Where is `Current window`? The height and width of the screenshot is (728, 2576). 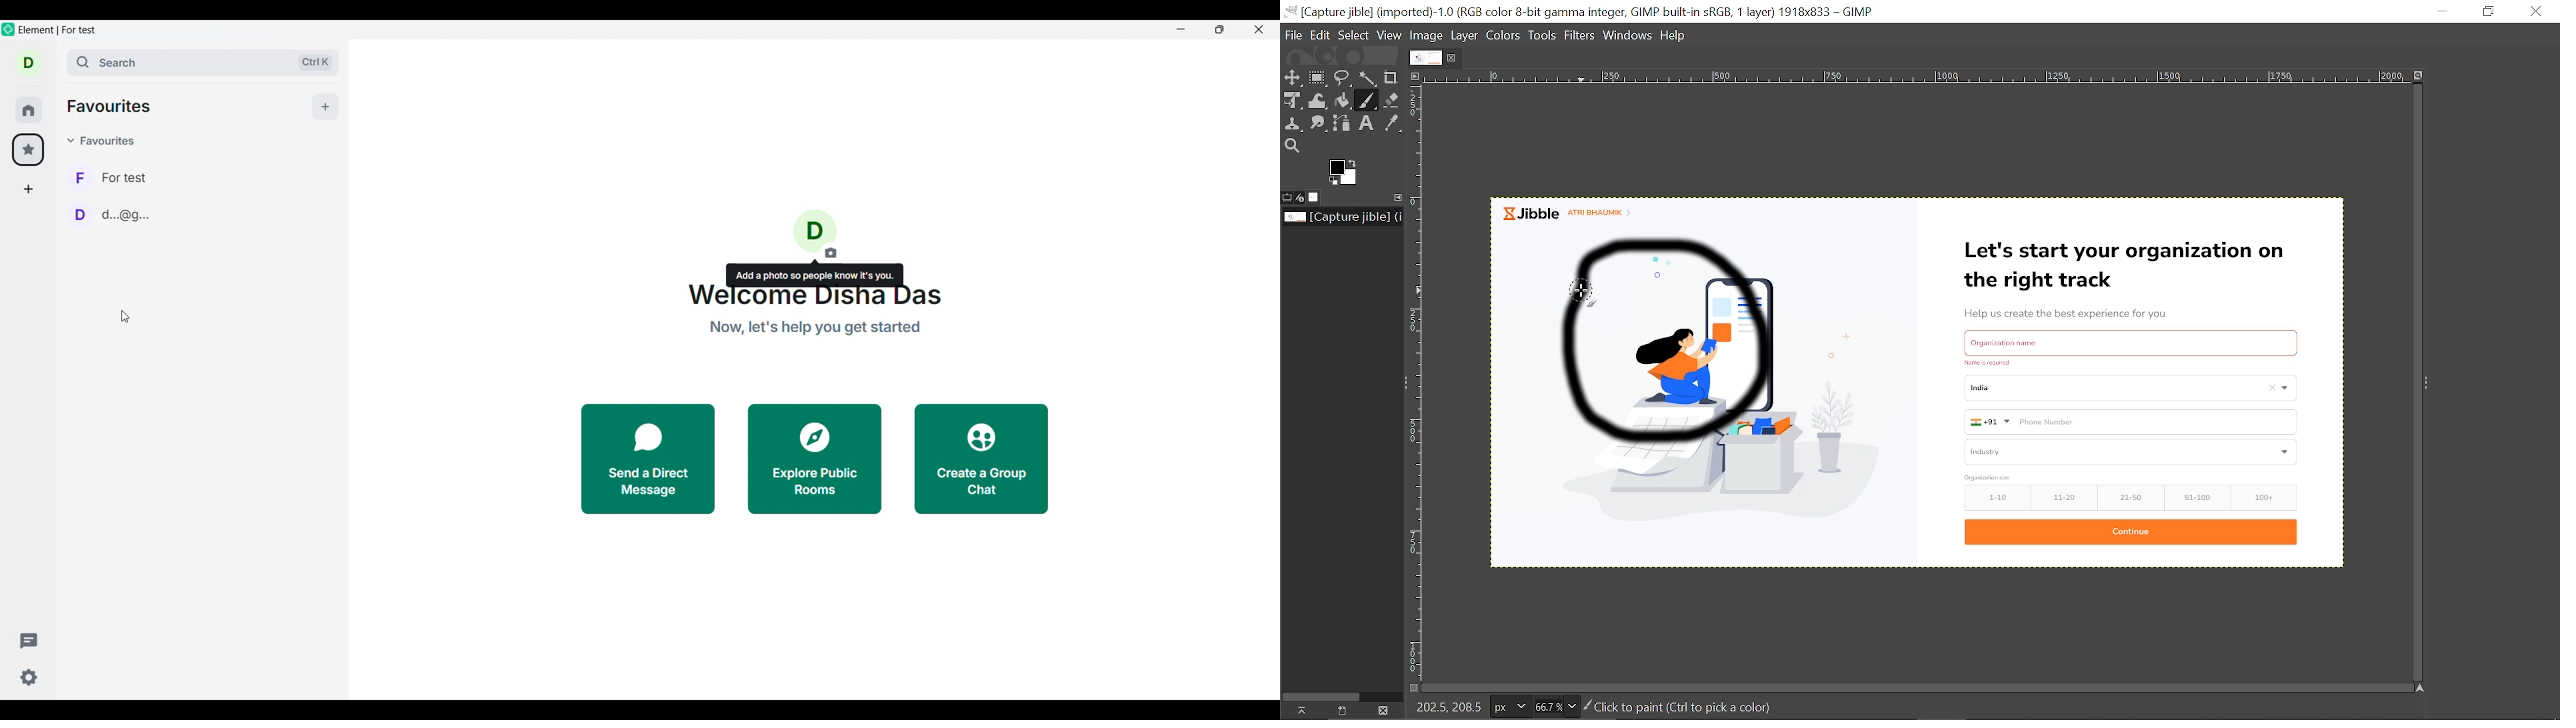
Current window is located at coordinates (1580, 12).